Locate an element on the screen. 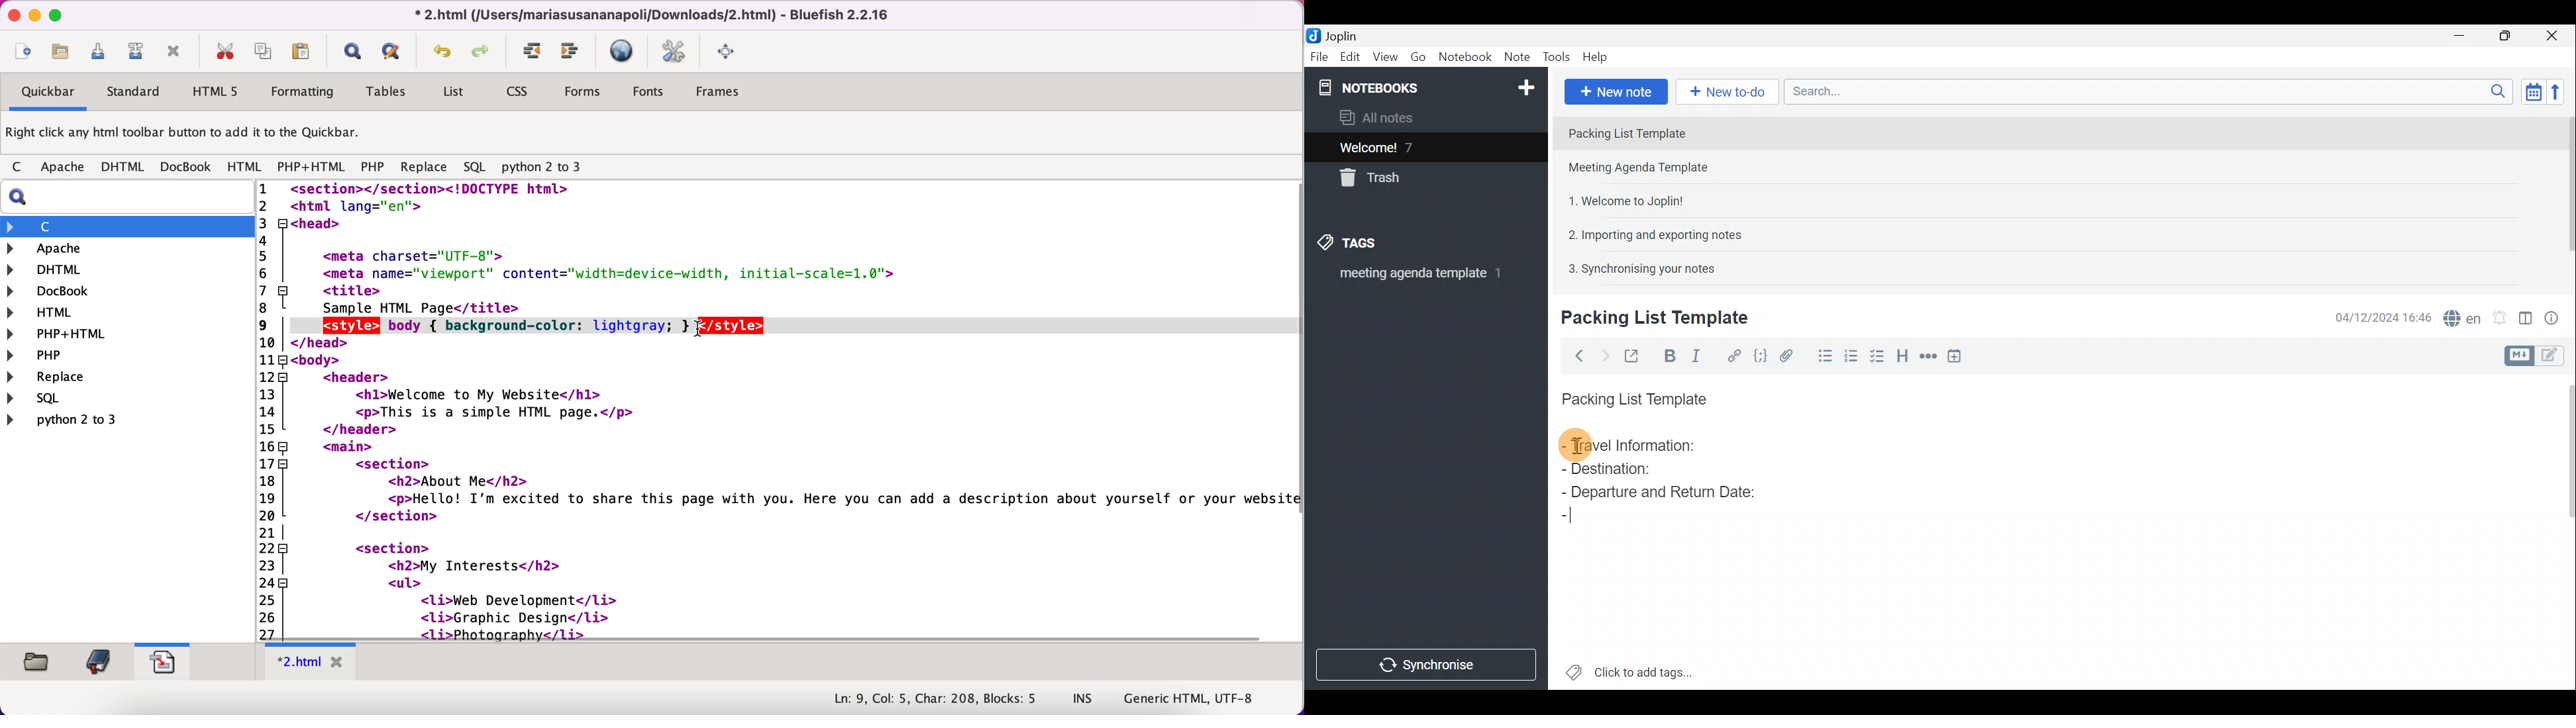  frames is located at coordinates (720, 92).